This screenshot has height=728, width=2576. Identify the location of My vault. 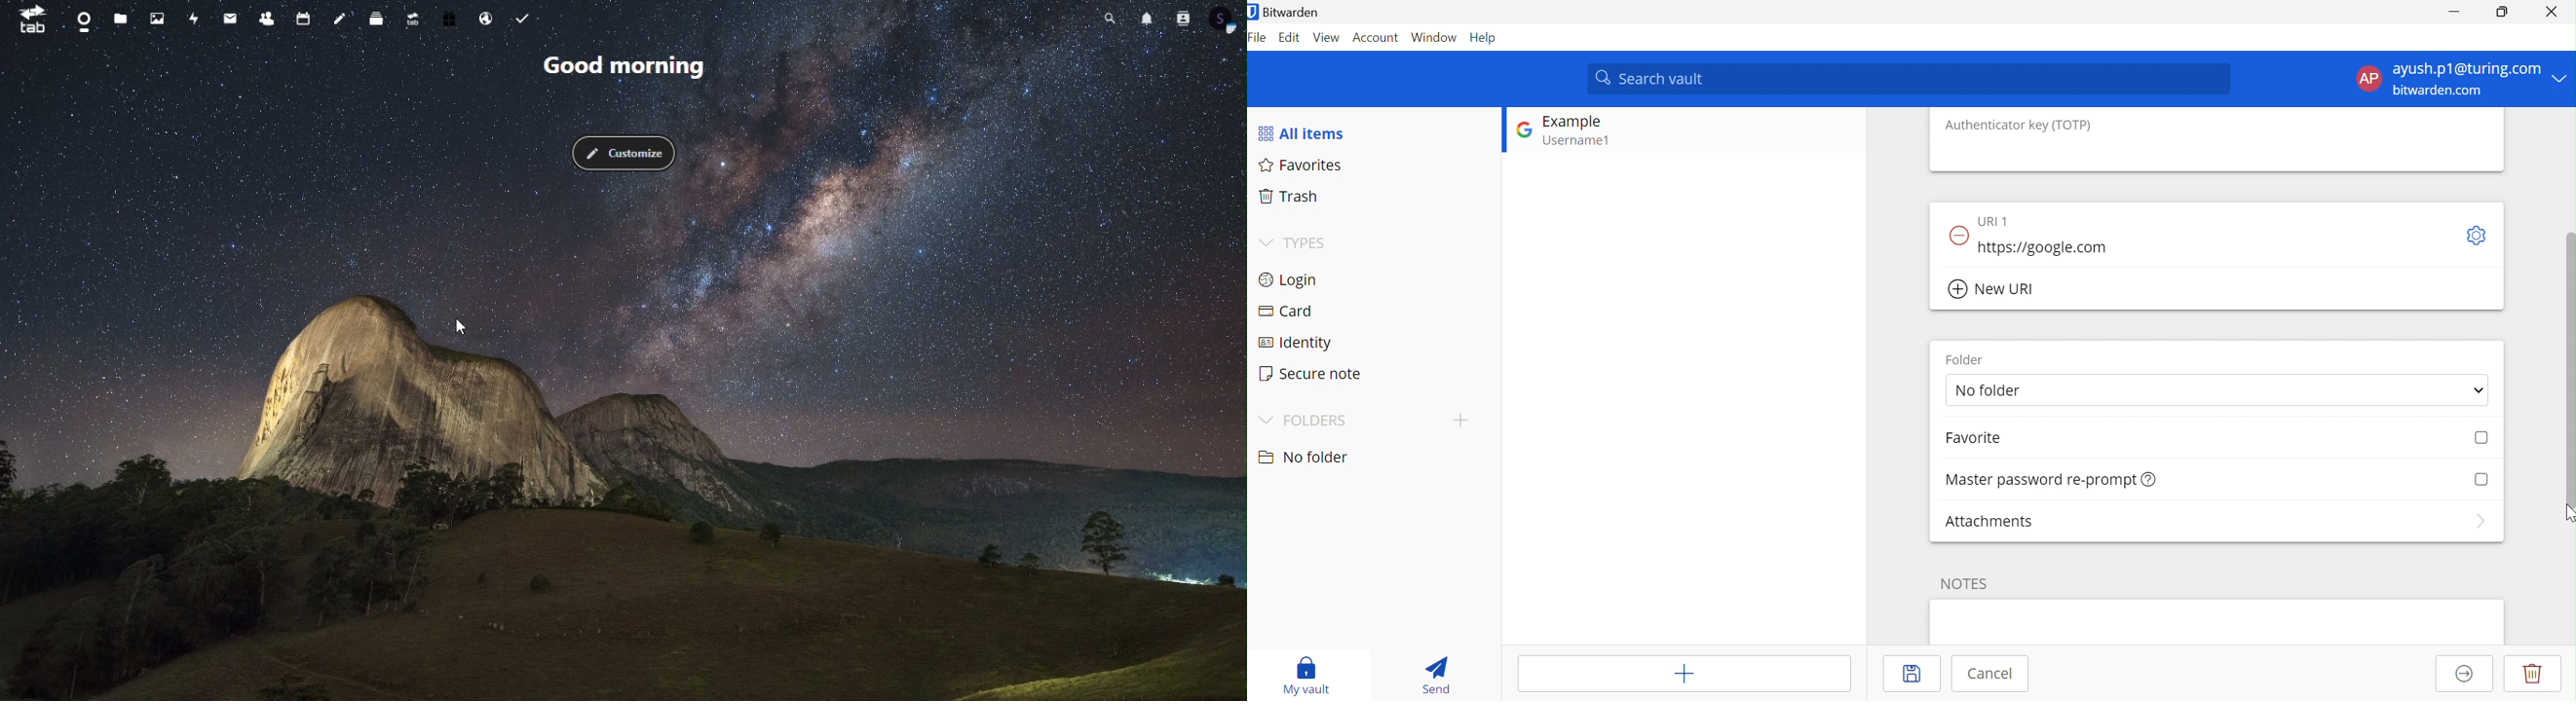
(1308, 674).